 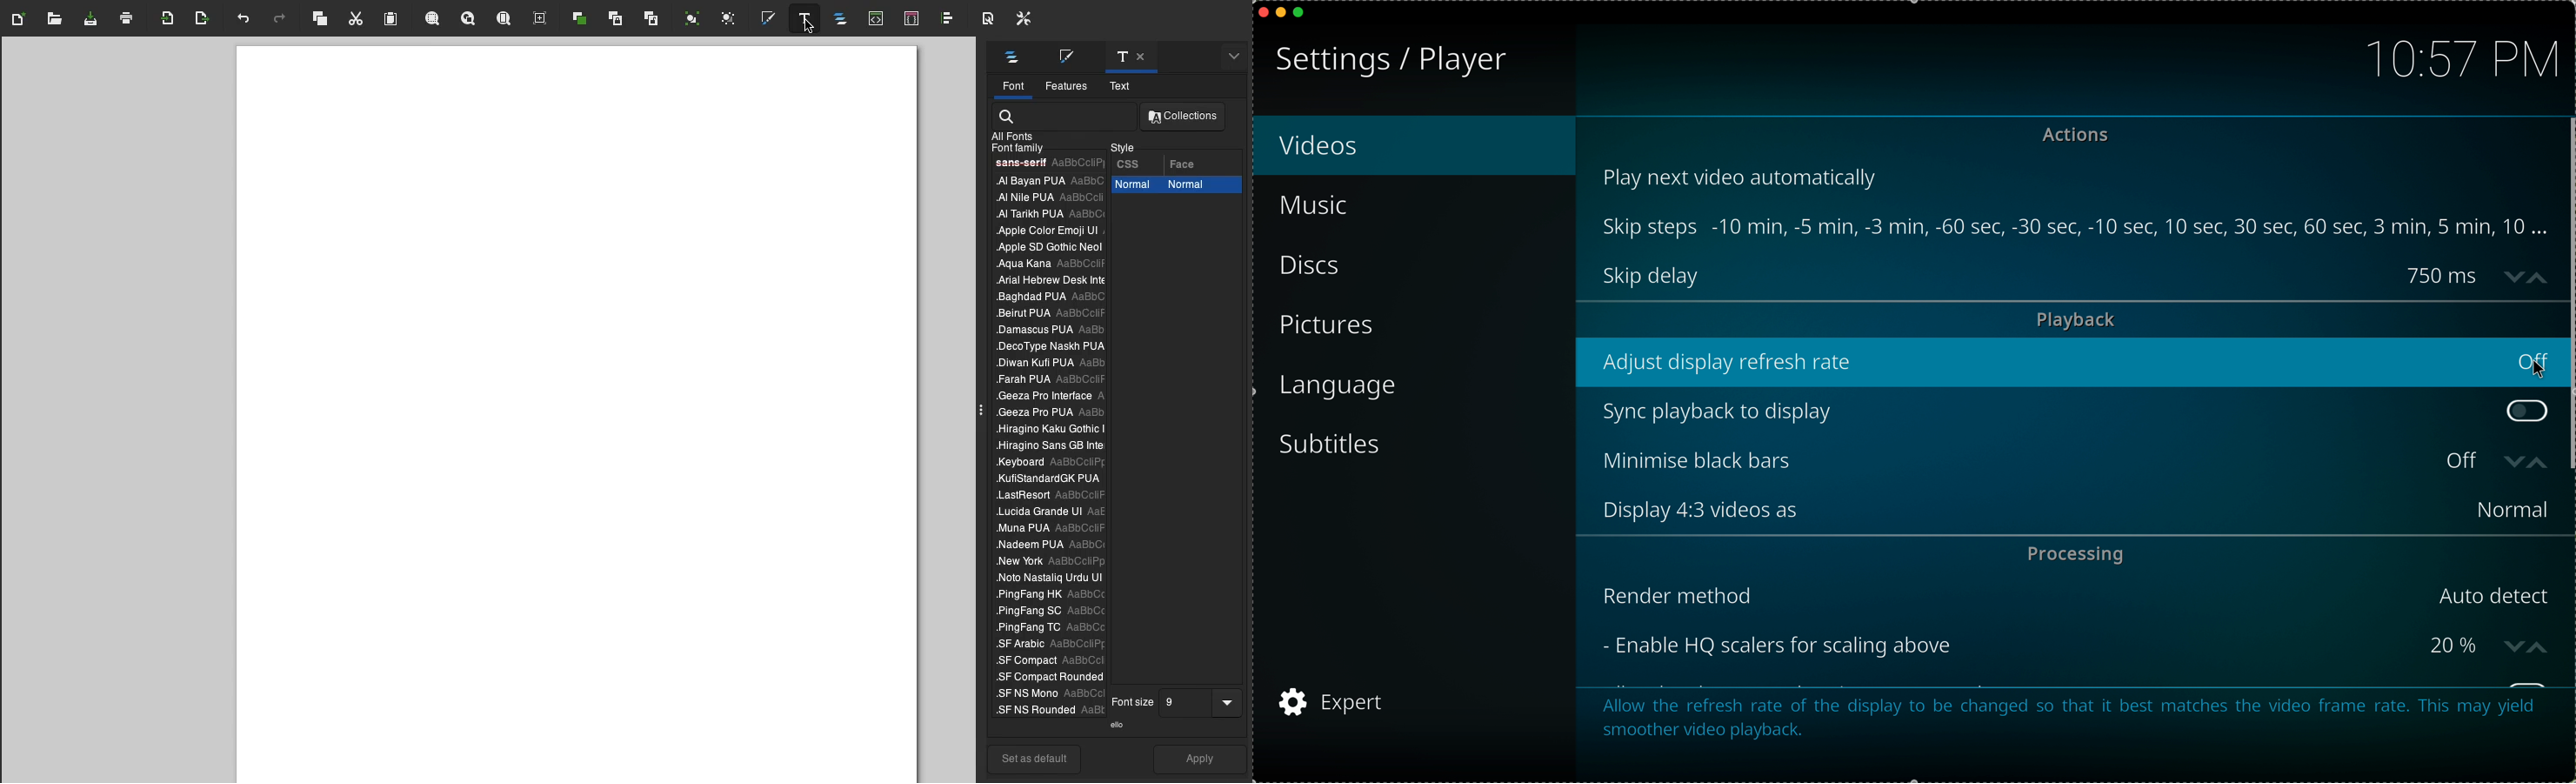 What do you see at coordinates (1051, 279) in the screenshot?
I see `.Arial Hebrew Desk Inte` at bounding box center [1051, 279].